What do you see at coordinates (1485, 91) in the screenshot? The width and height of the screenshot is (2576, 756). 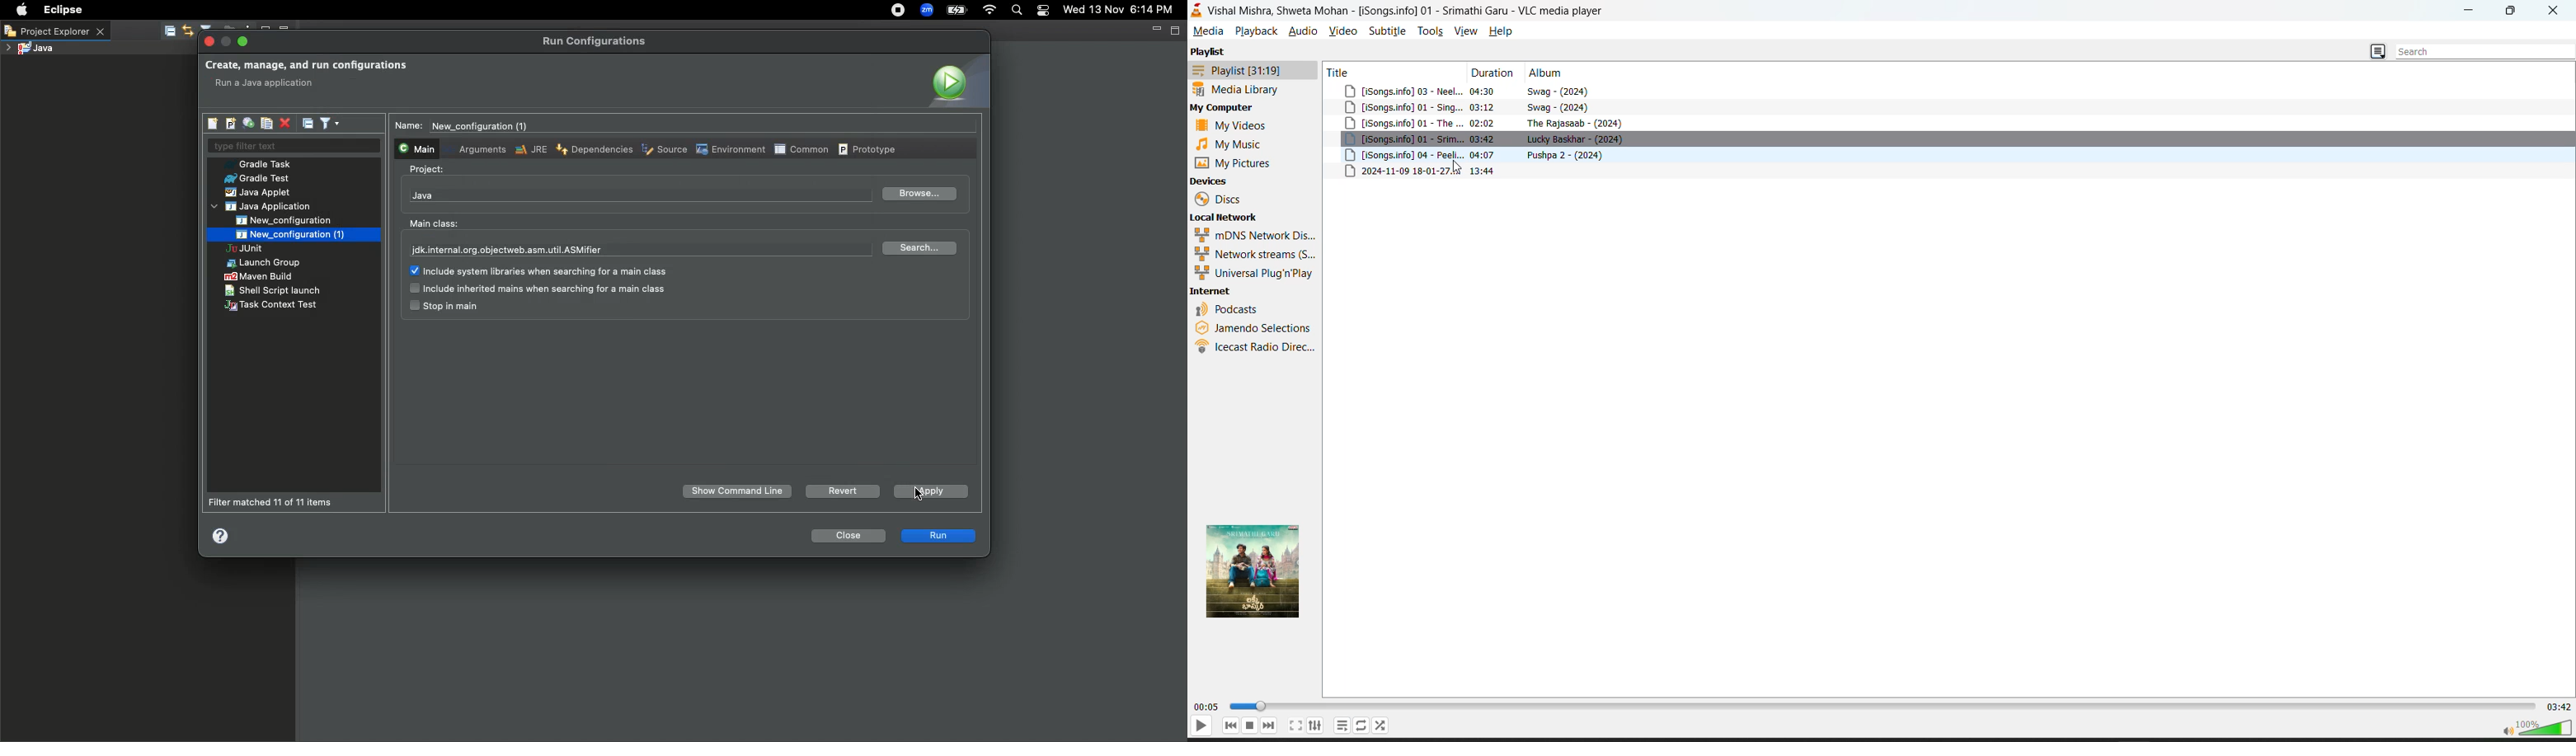 I see `04:30` at bounding box center [1485, 91].